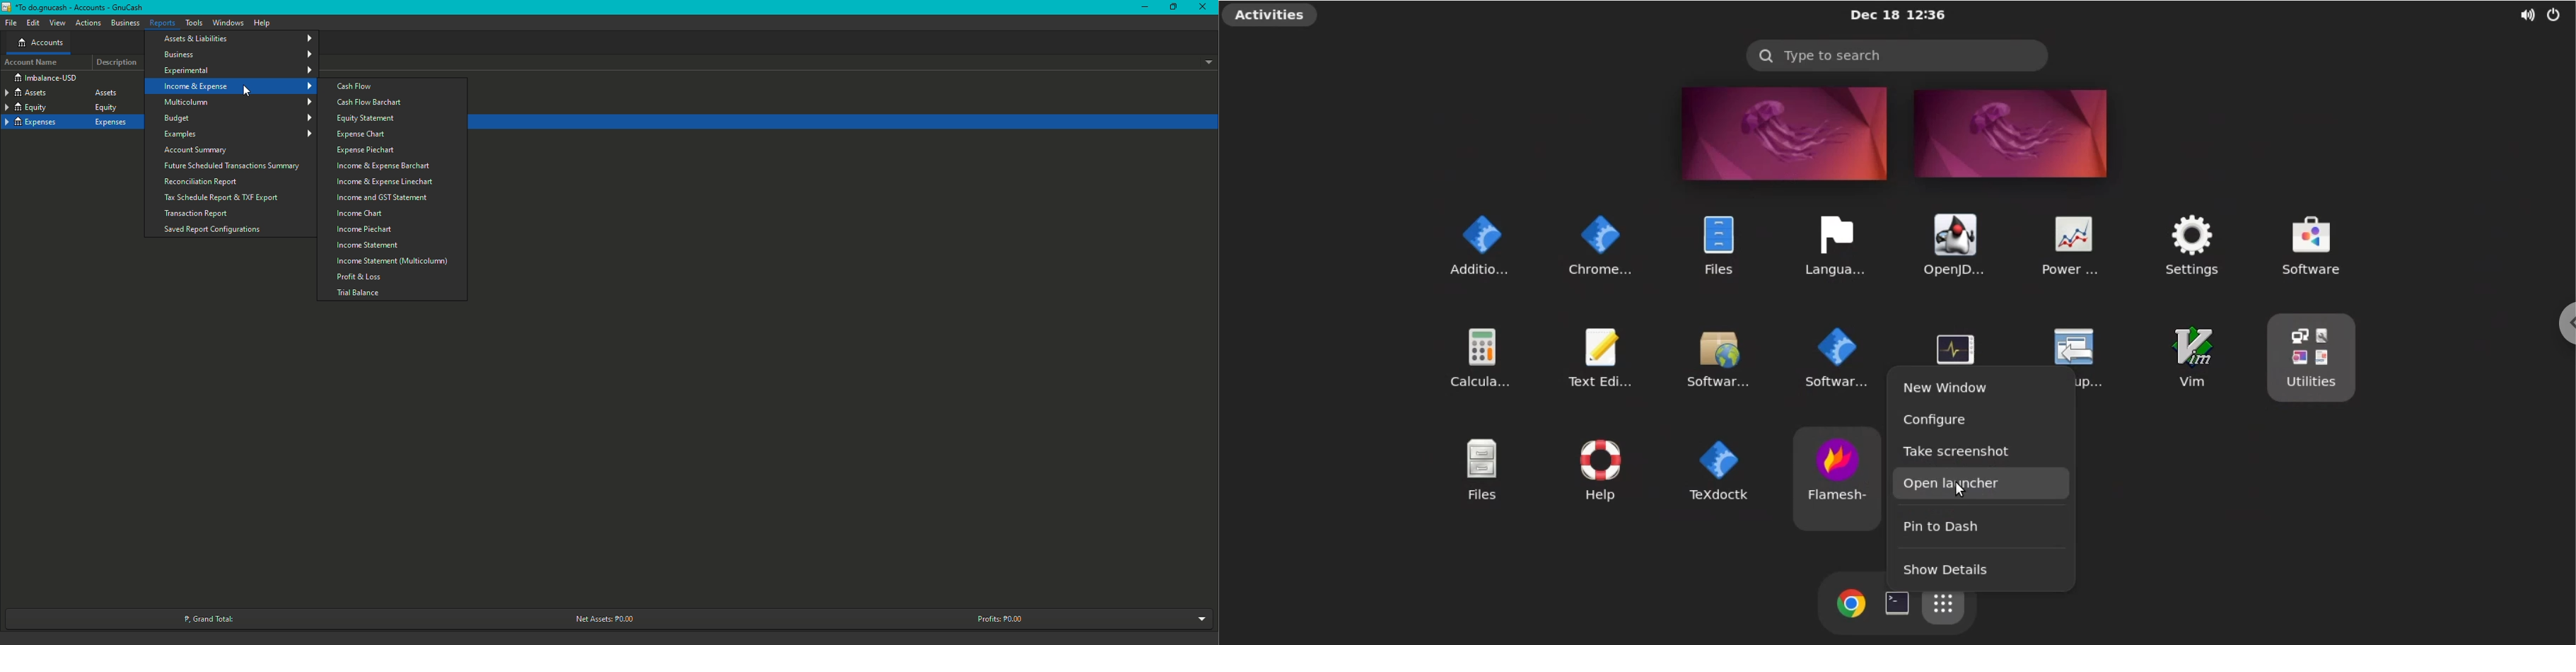  Describe the element at coordinates (30, 63) in the screenshot. I see `Account Name` at that location.